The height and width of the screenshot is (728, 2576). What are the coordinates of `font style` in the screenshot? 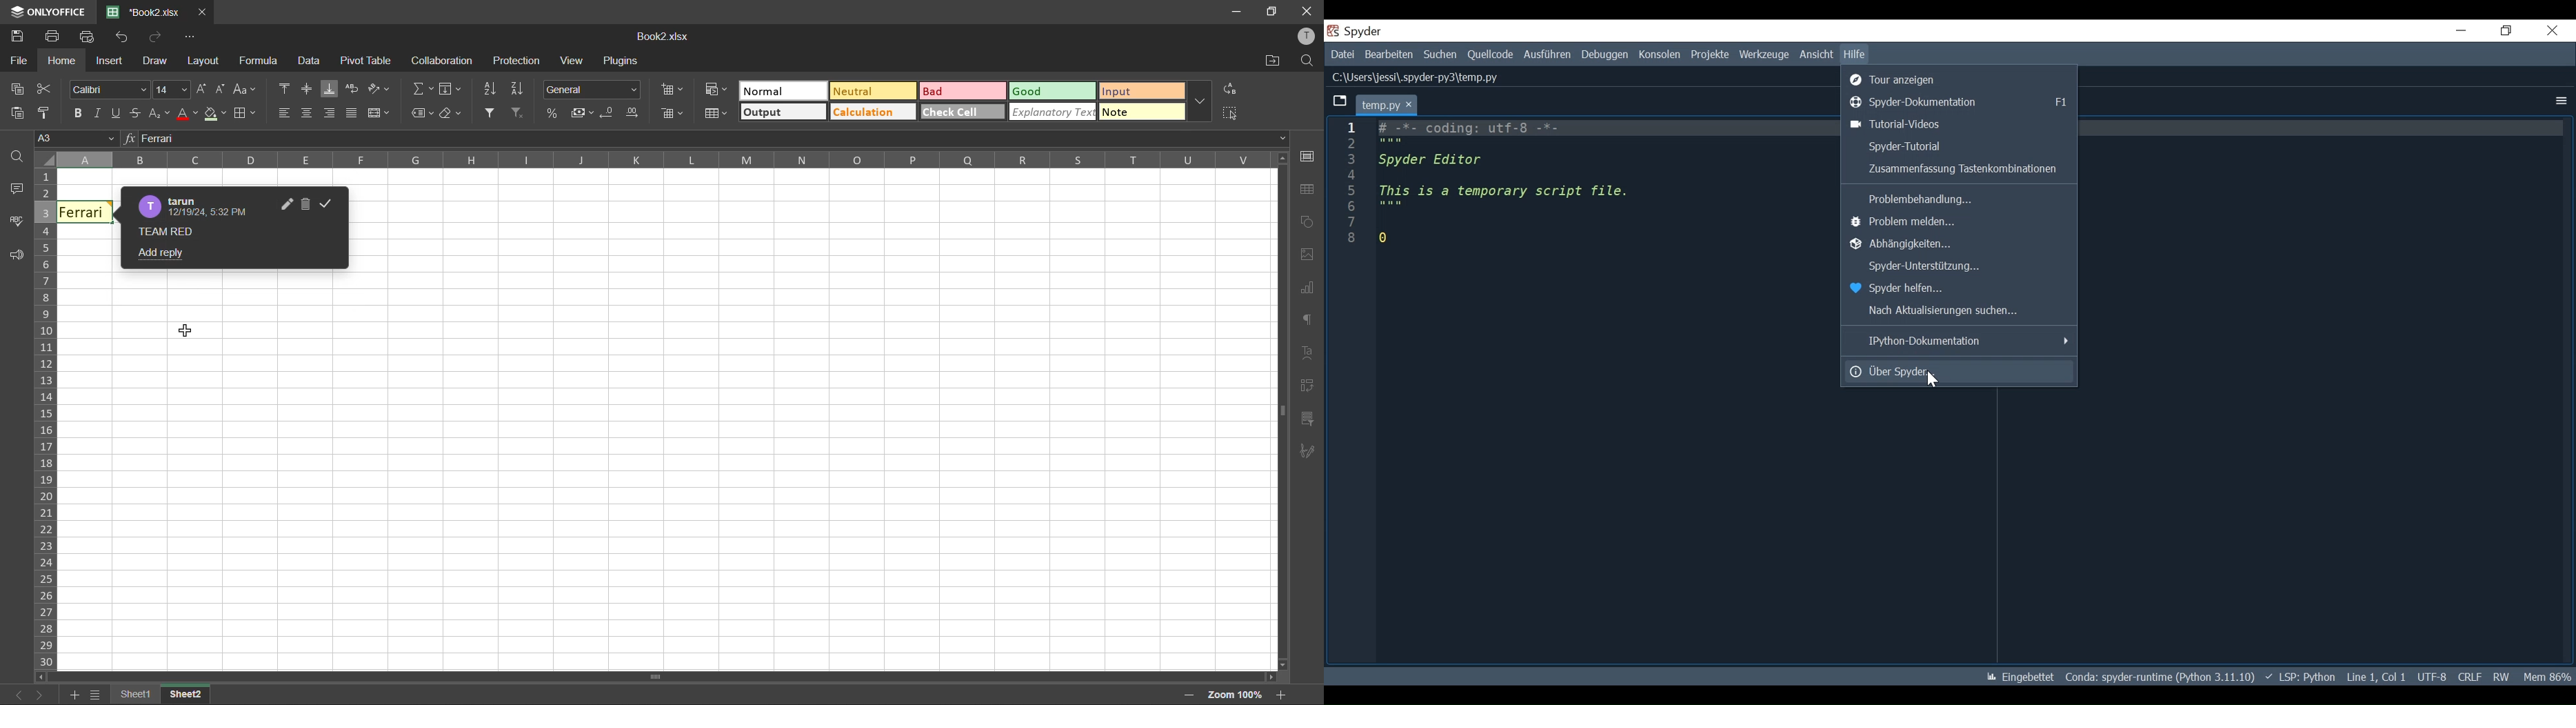 It's located at (114, 88).